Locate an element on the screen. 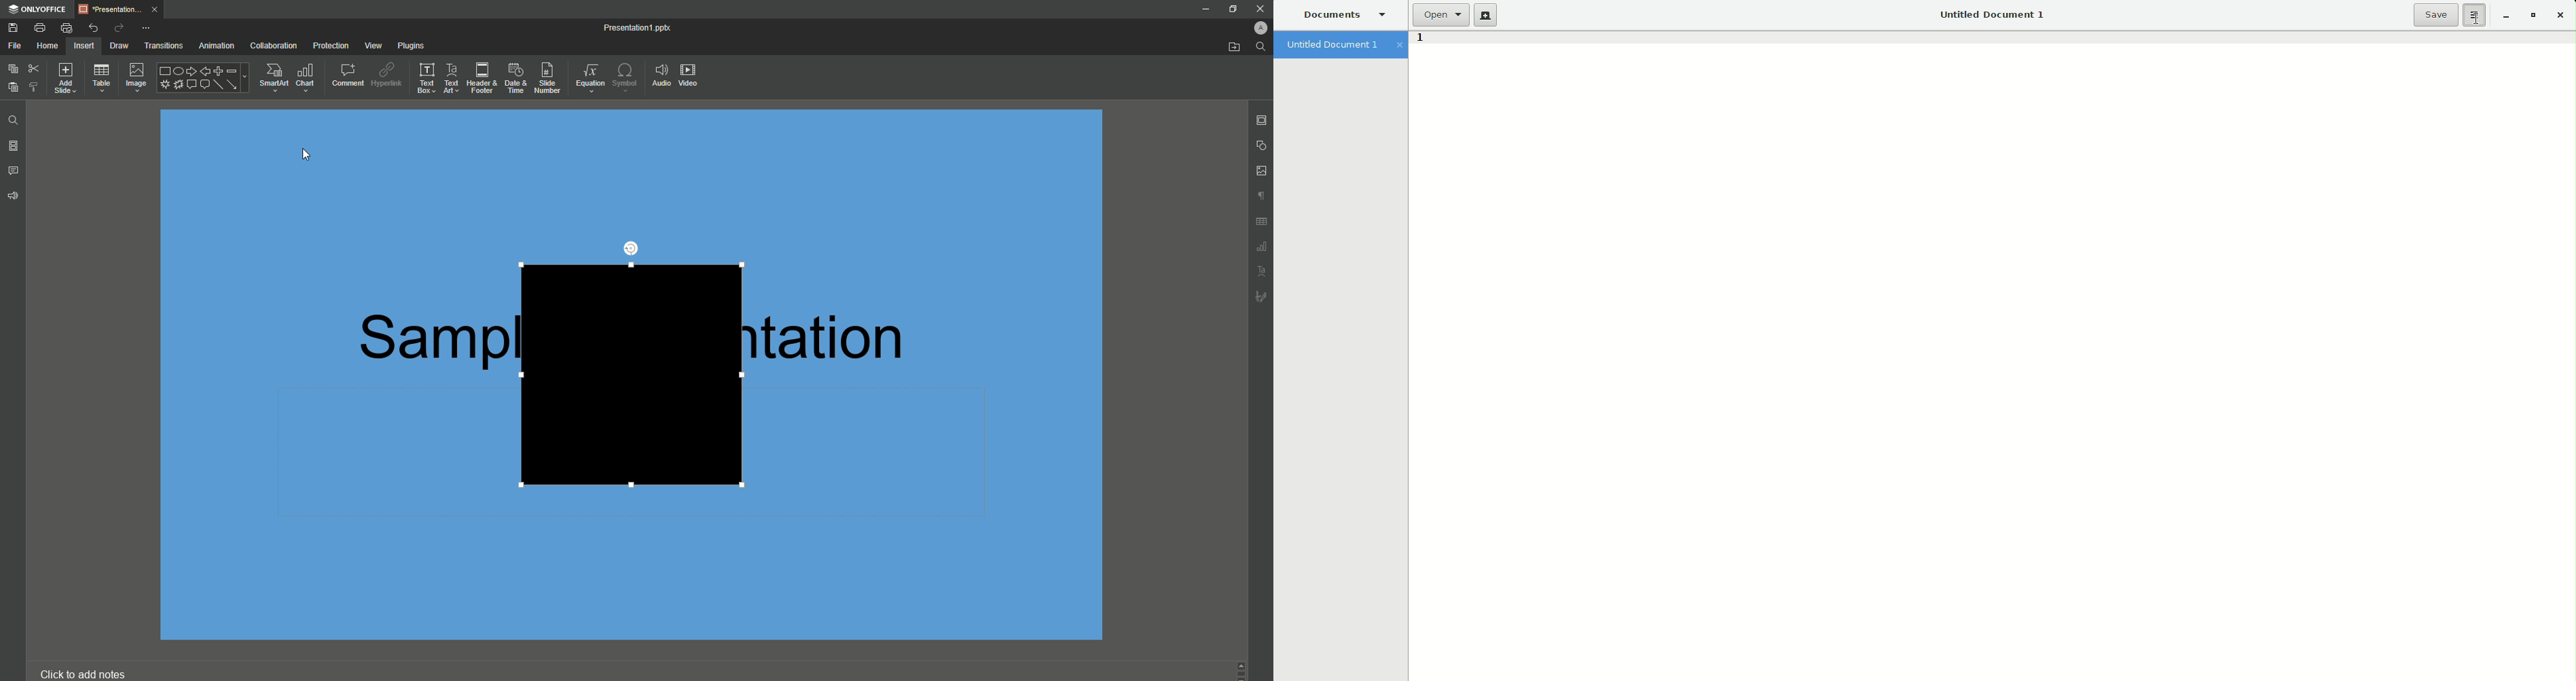 The height and width of the screenshot is (700, 2576). Chart Settings is located at coordinates (1261, 248).